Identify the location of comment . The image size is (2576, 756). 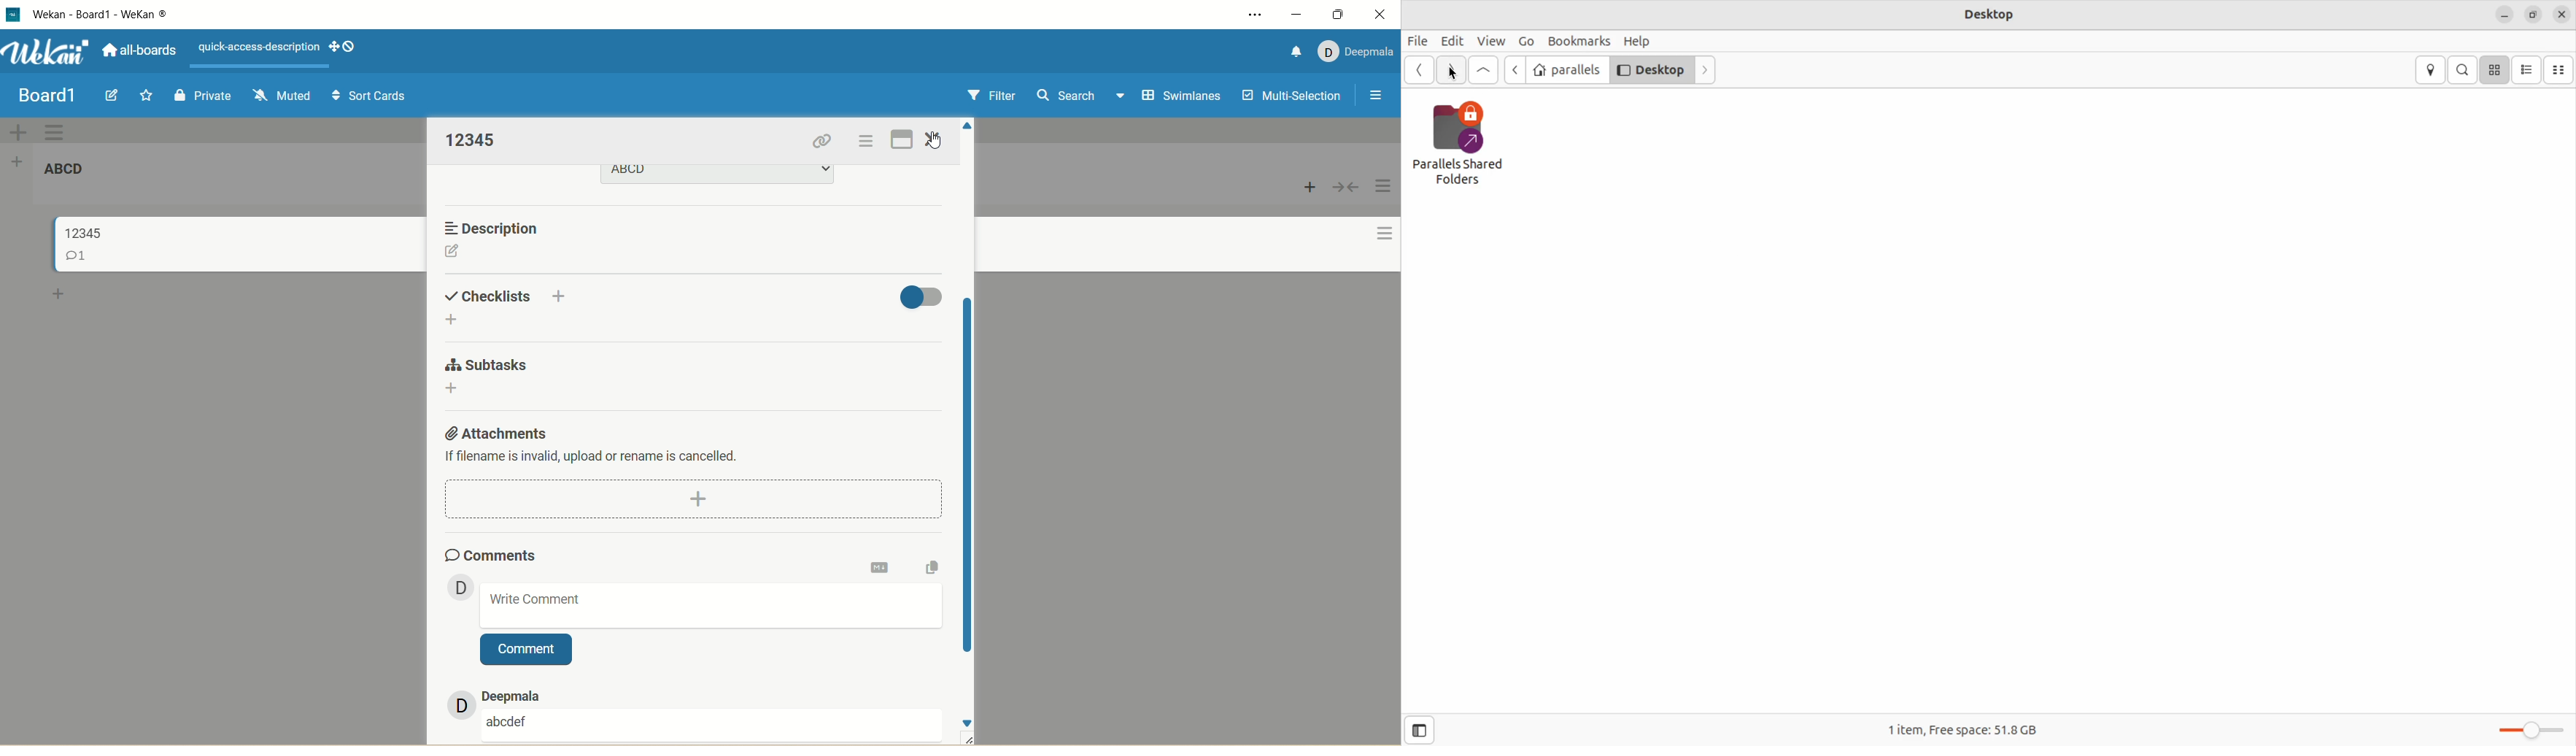
(81, 257).